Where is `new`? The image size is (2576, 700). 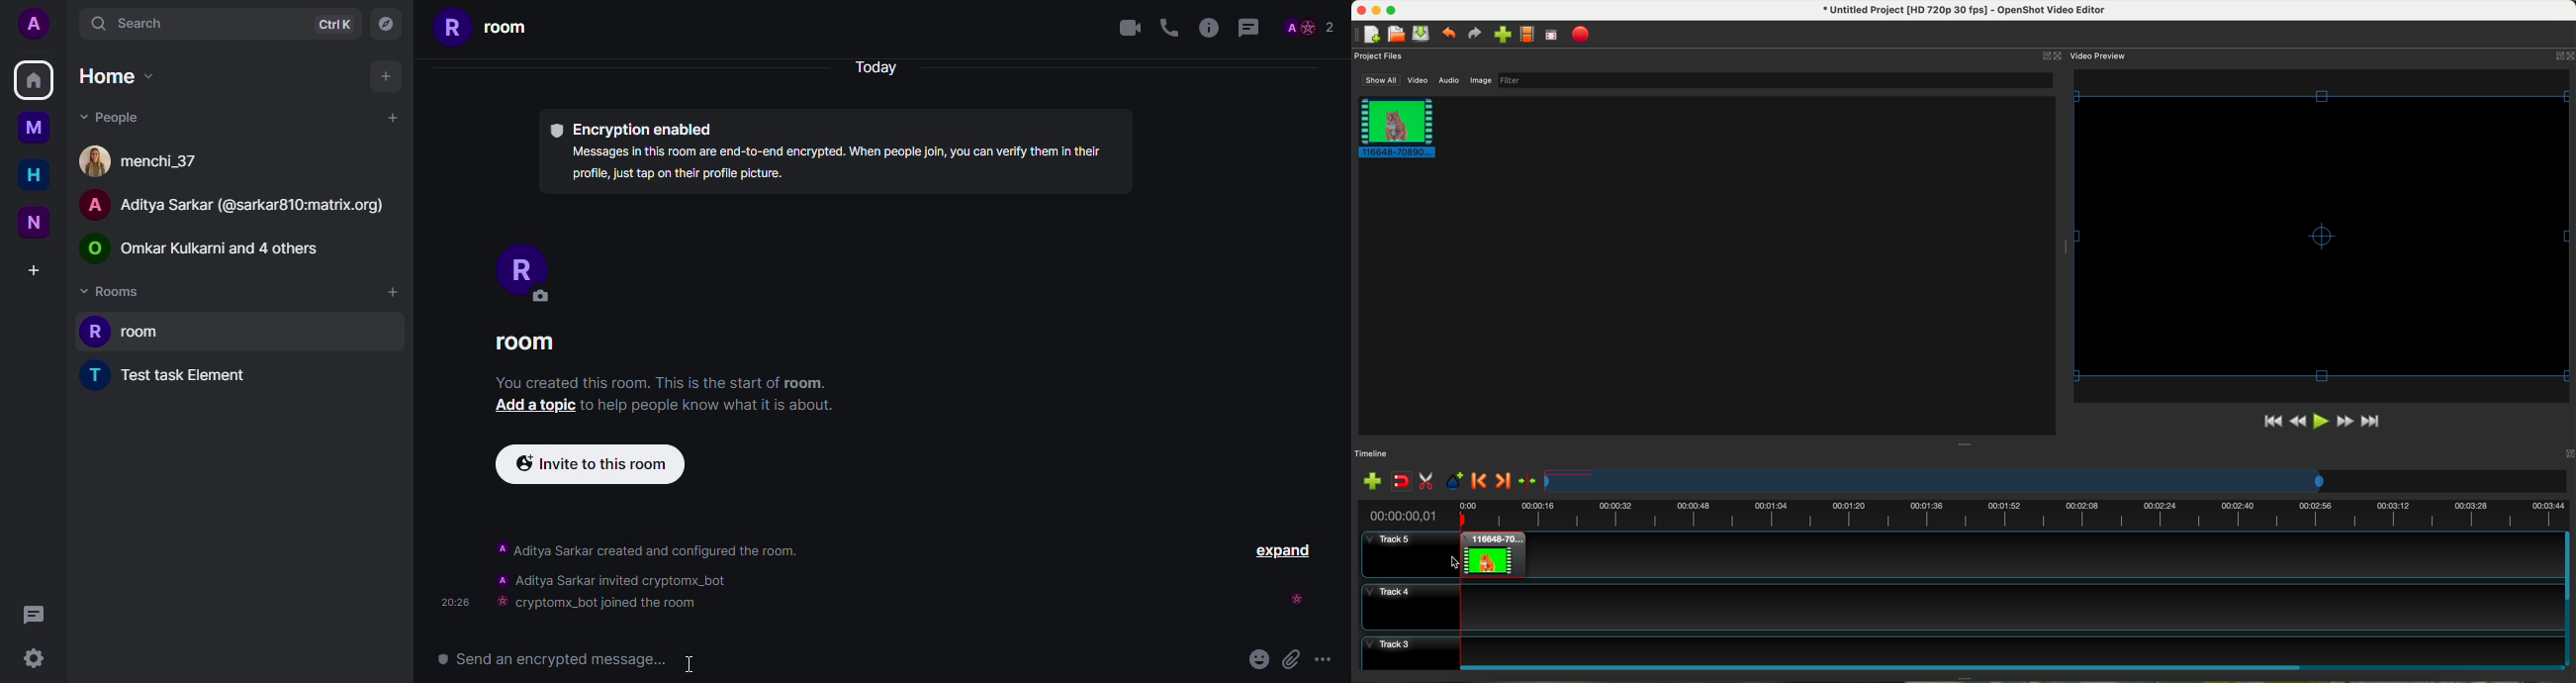
new is located at coordinates (35, 221).